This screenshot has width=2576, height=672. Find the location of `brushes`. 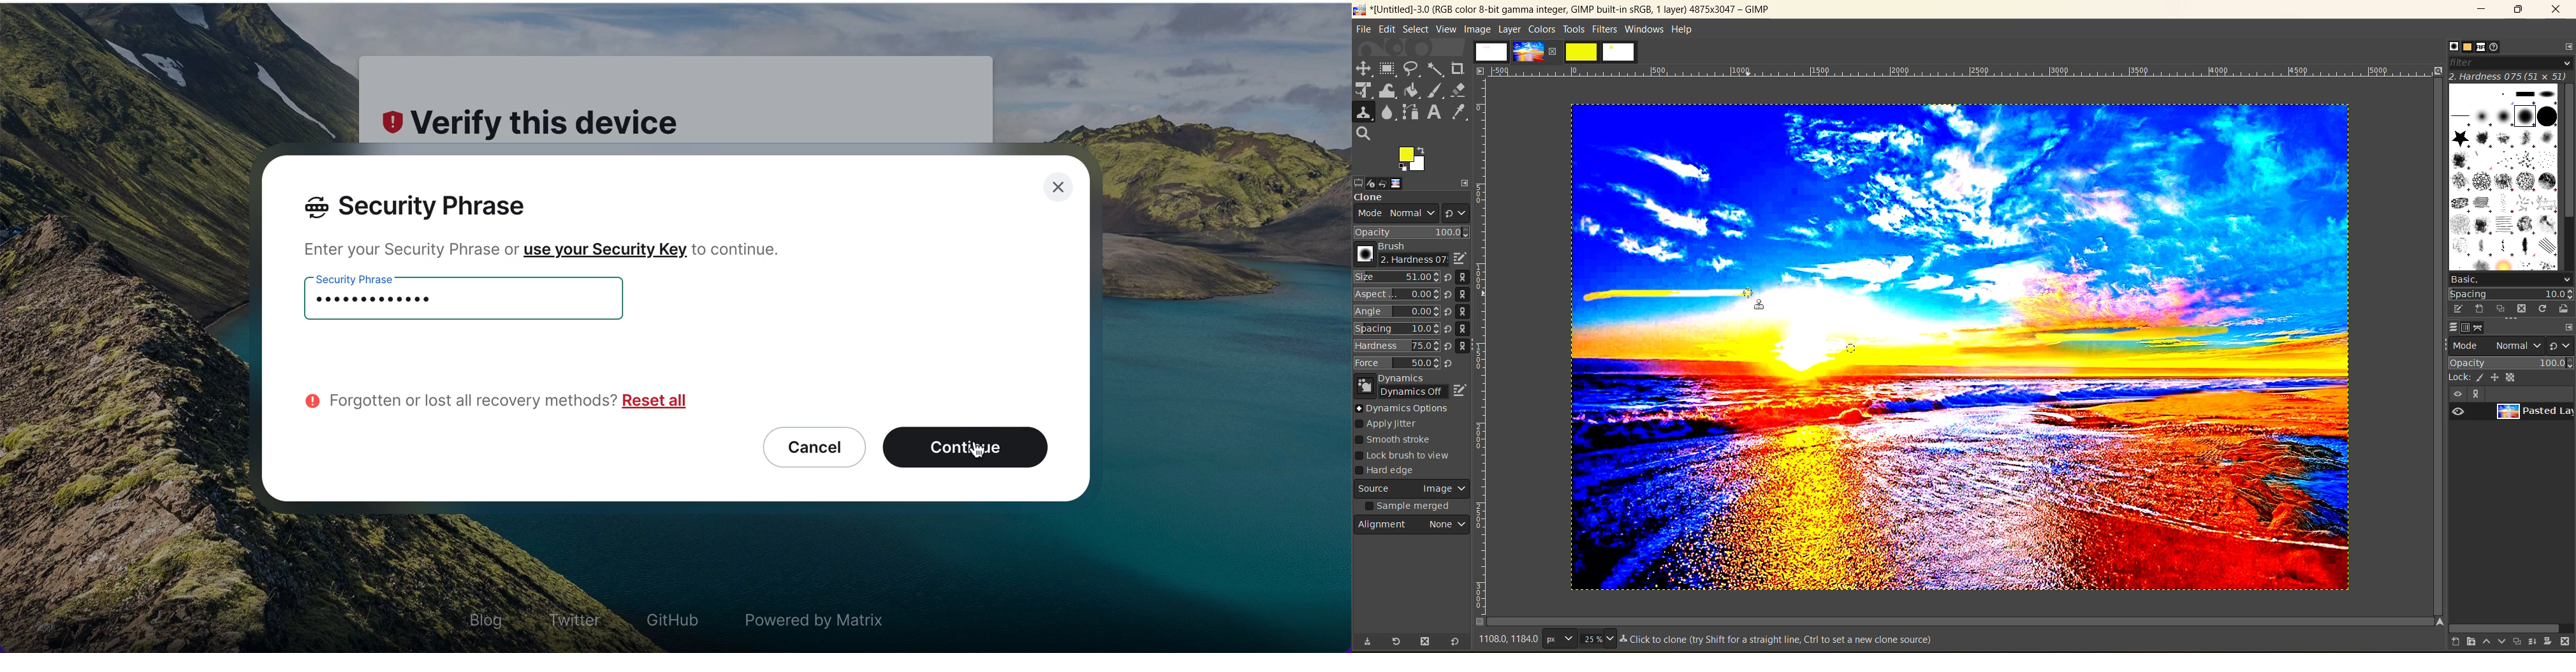

brushes is located at coordinates (2503, 176).